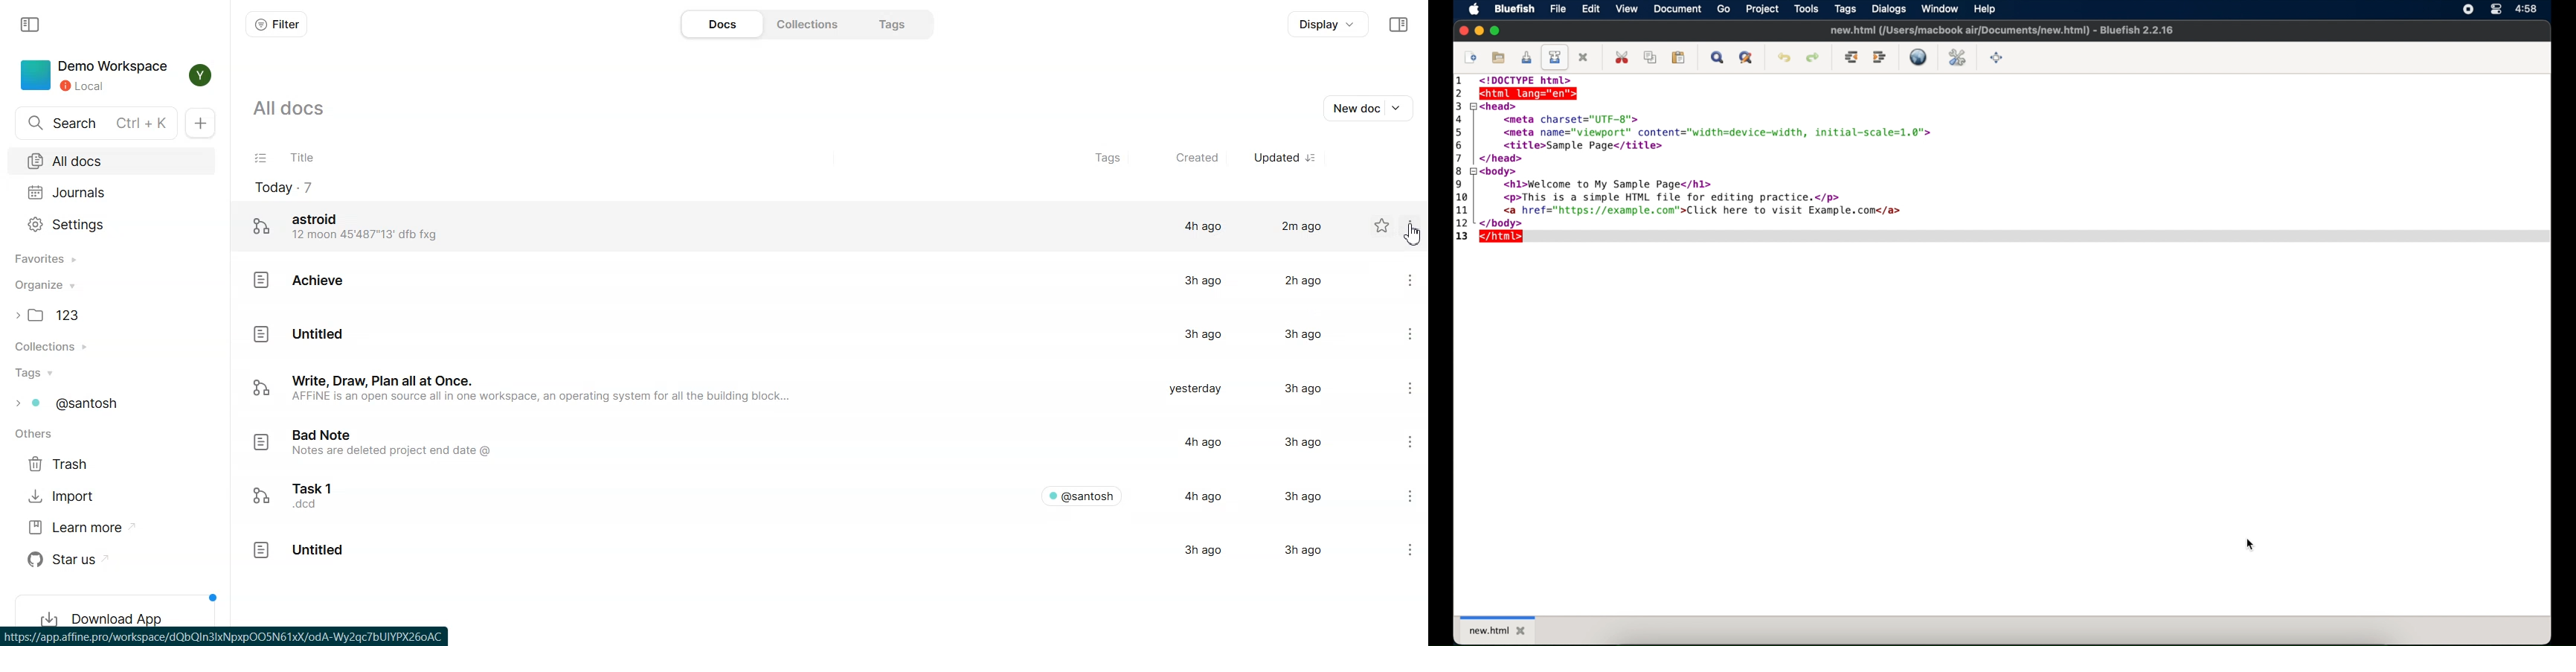  What do you see at coordinates (1412, 234) in the screenshot?
I see `Cursor on options` at bounding box center [1412, 234].